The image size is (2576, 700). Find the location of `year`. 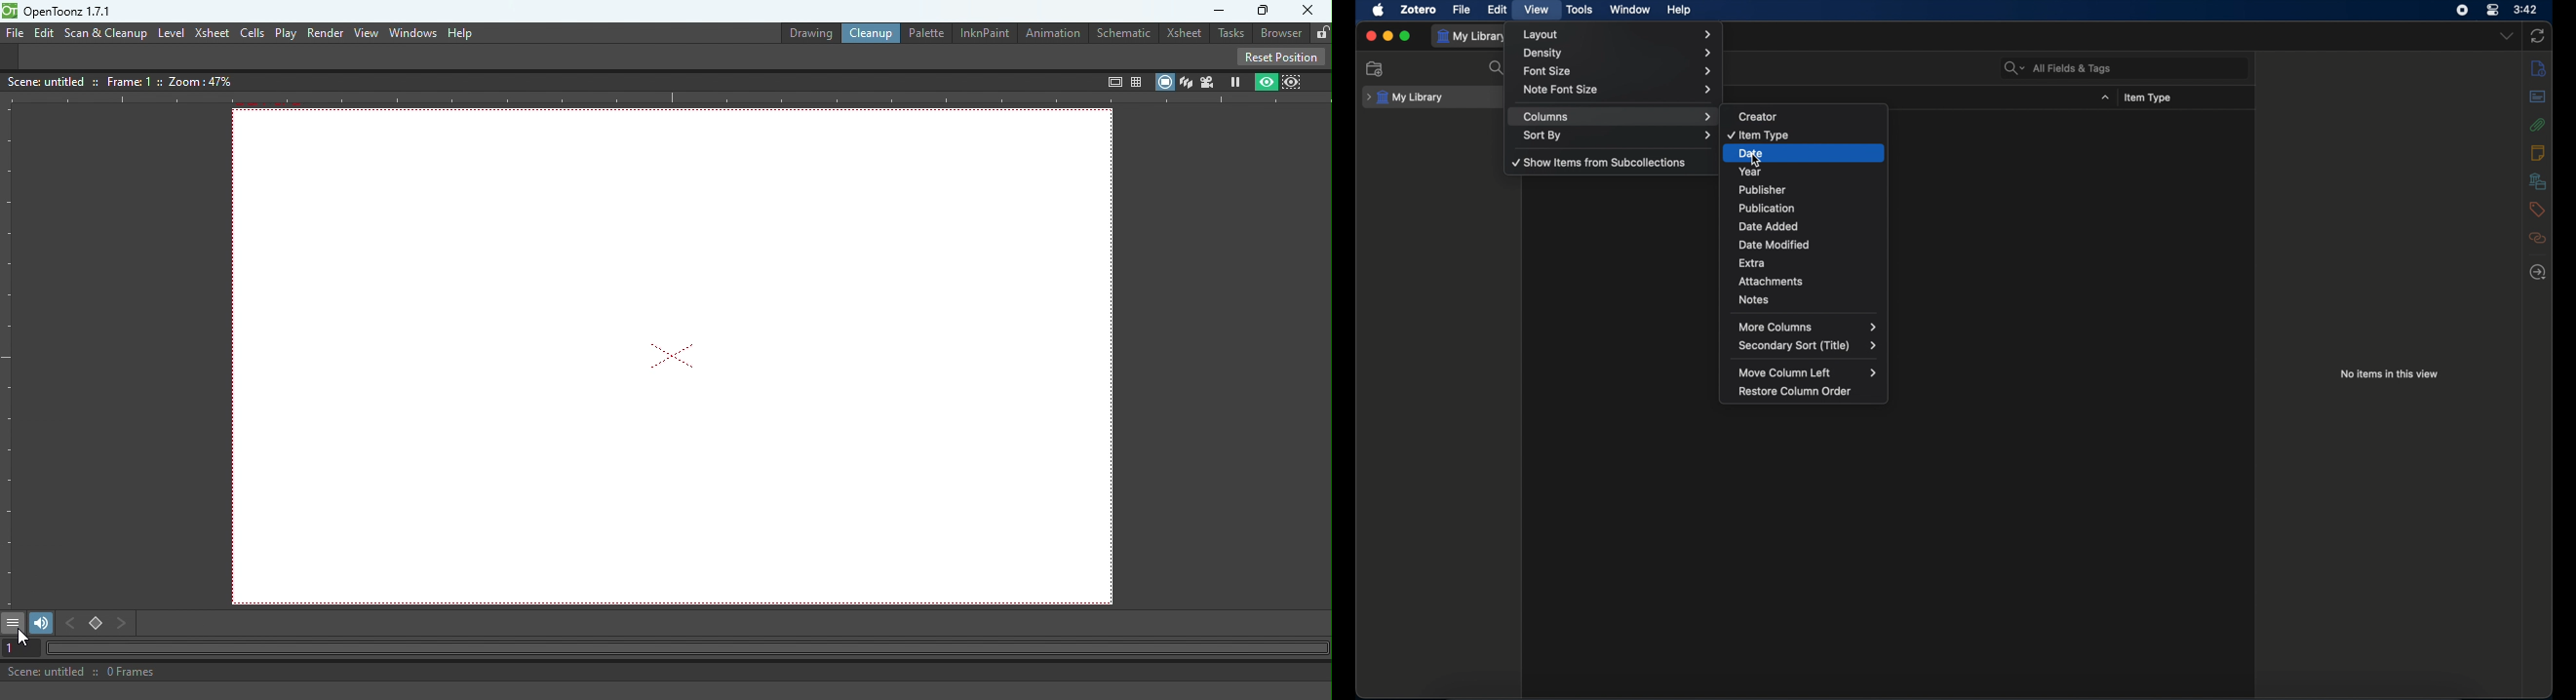

year is located at coordinates (1809, 170).